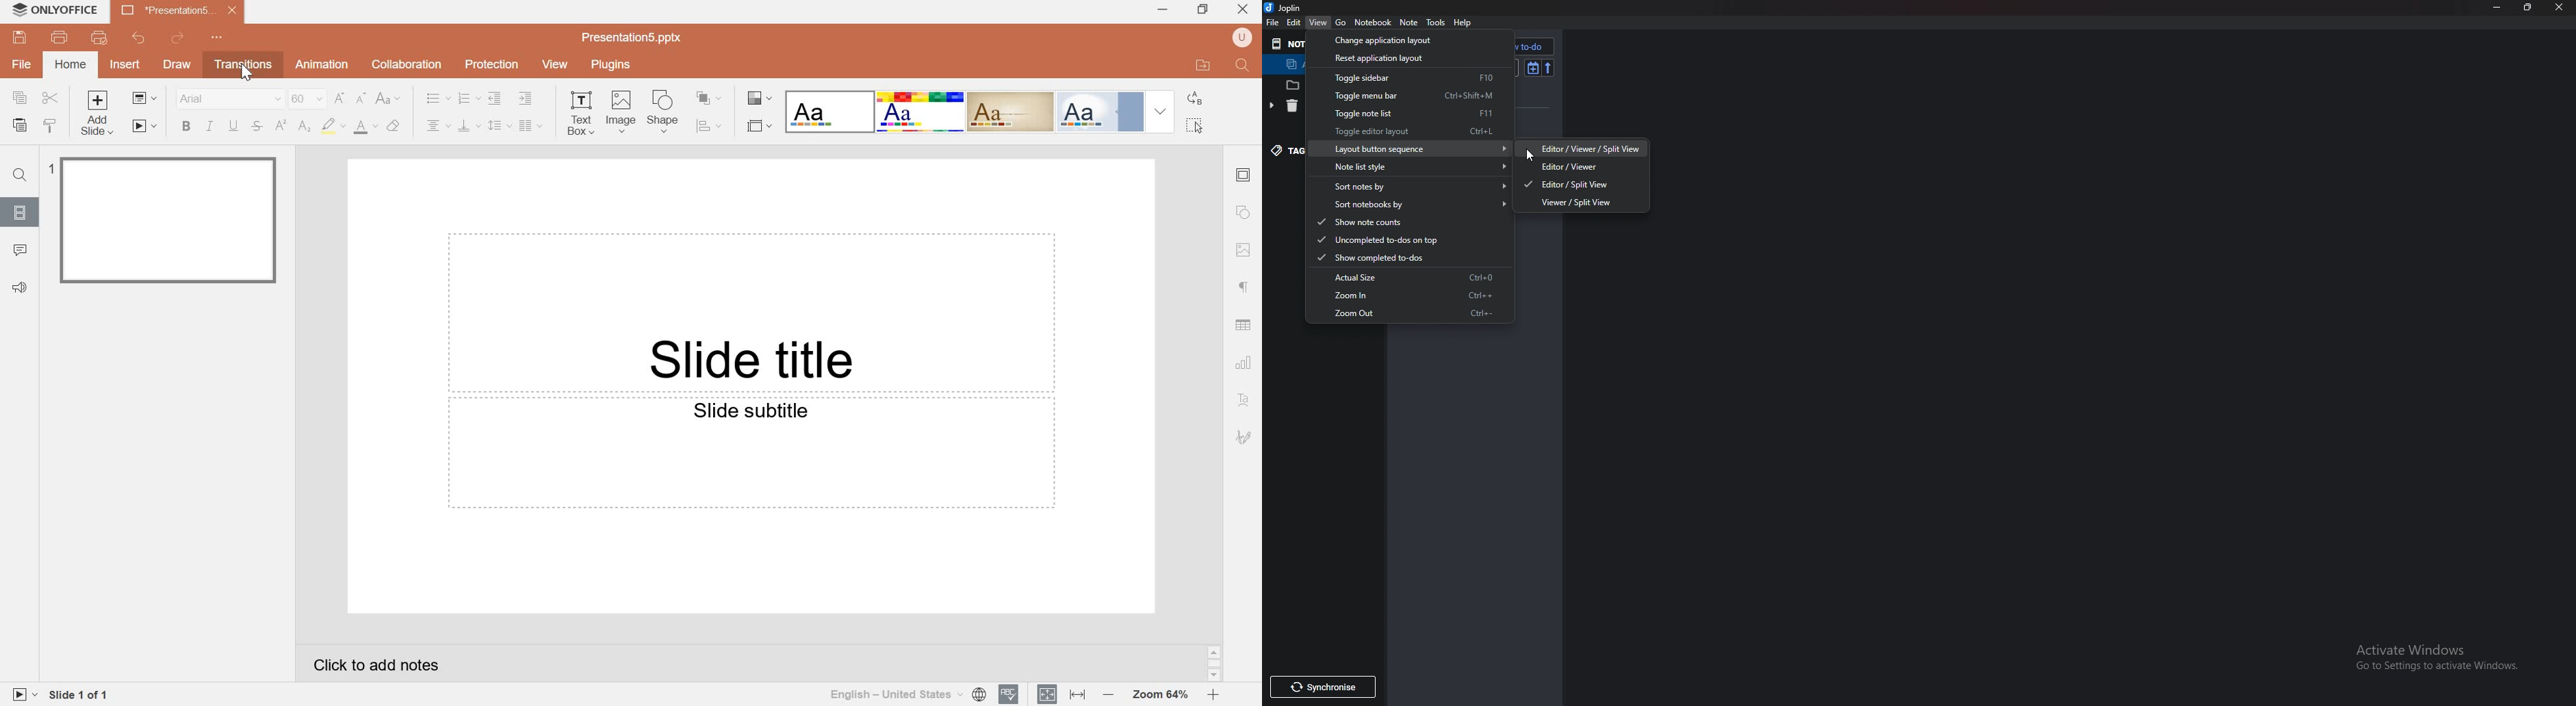  What do you see at coordinates (21, 289) in the screenshot?
I see `Feedback & support` at bounding box center [21, 289].